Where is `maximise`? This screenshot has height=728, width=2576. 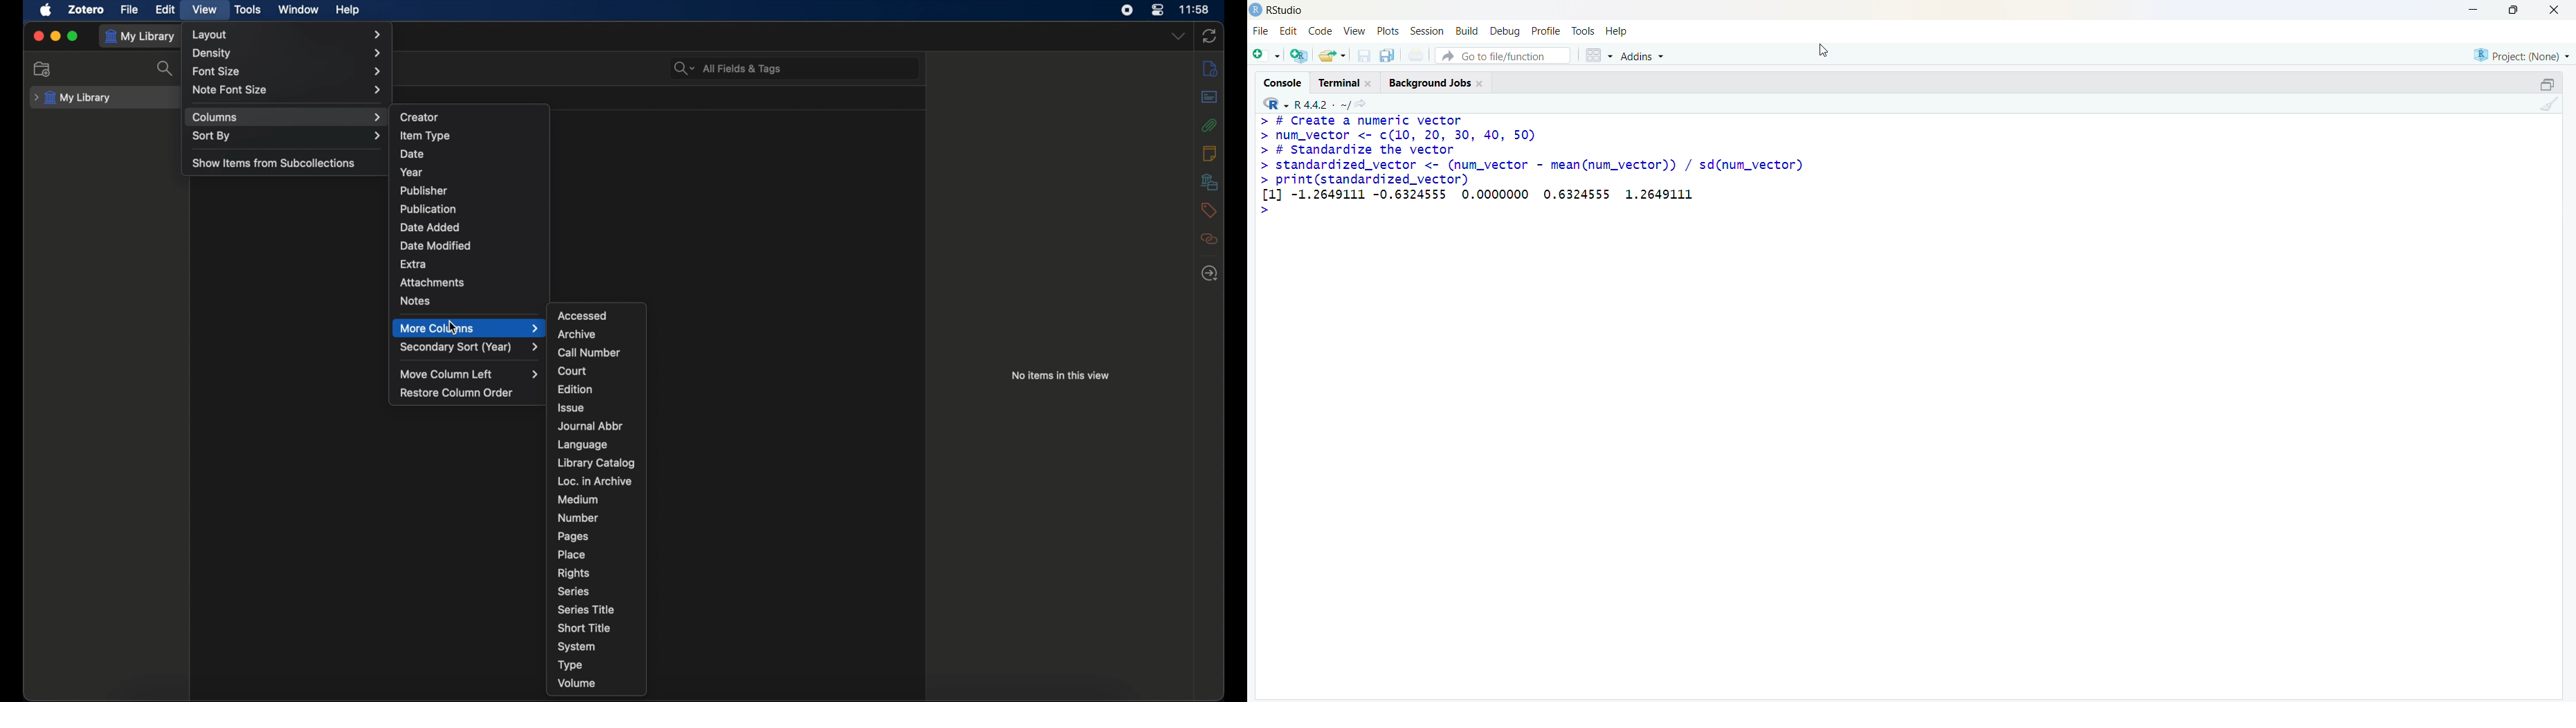 maximise is located at coordinates (2514, 9).